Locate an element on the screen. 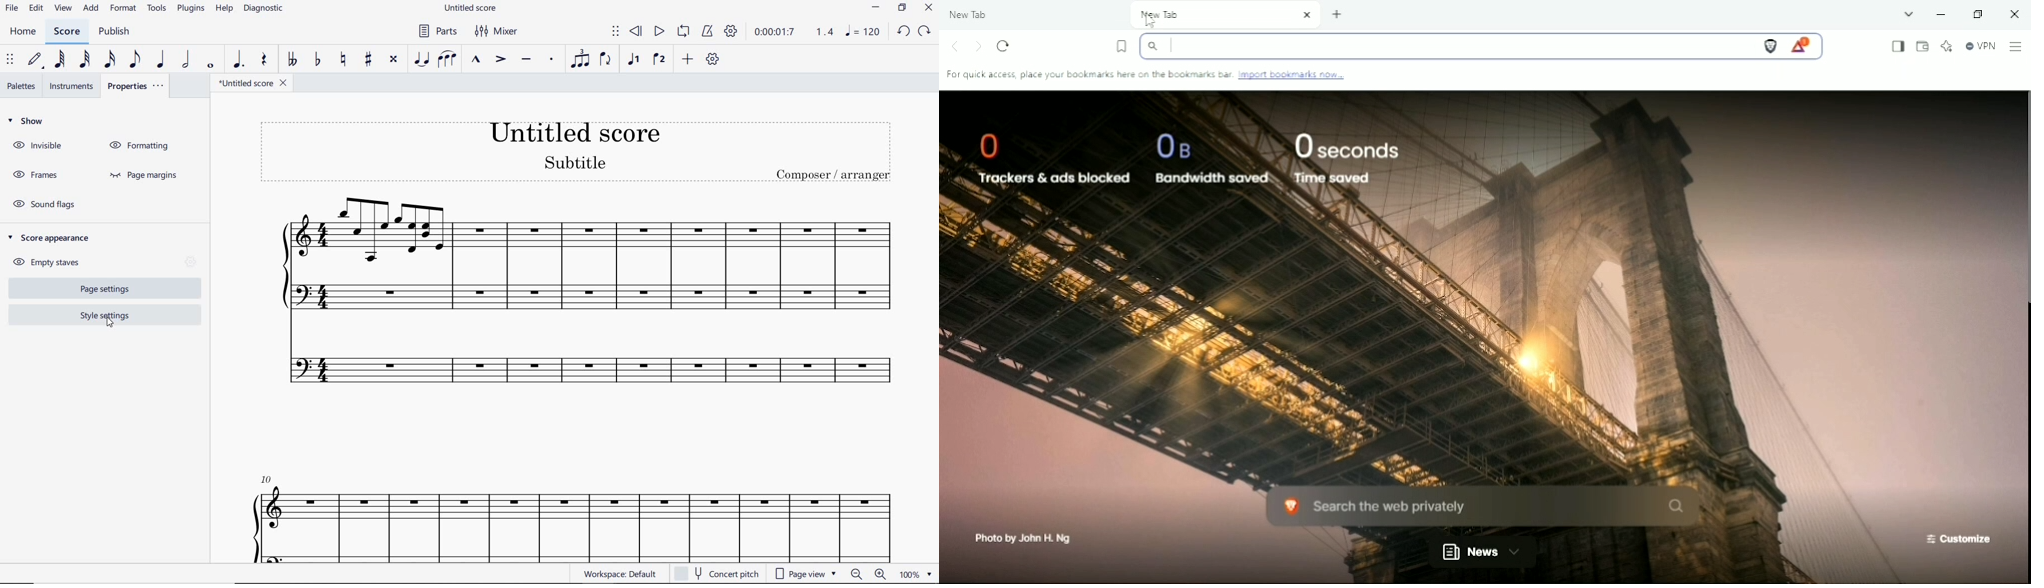 The image size is (2044, 588). PLAYBACK SETTINGS is located at coordinates (731, 30).